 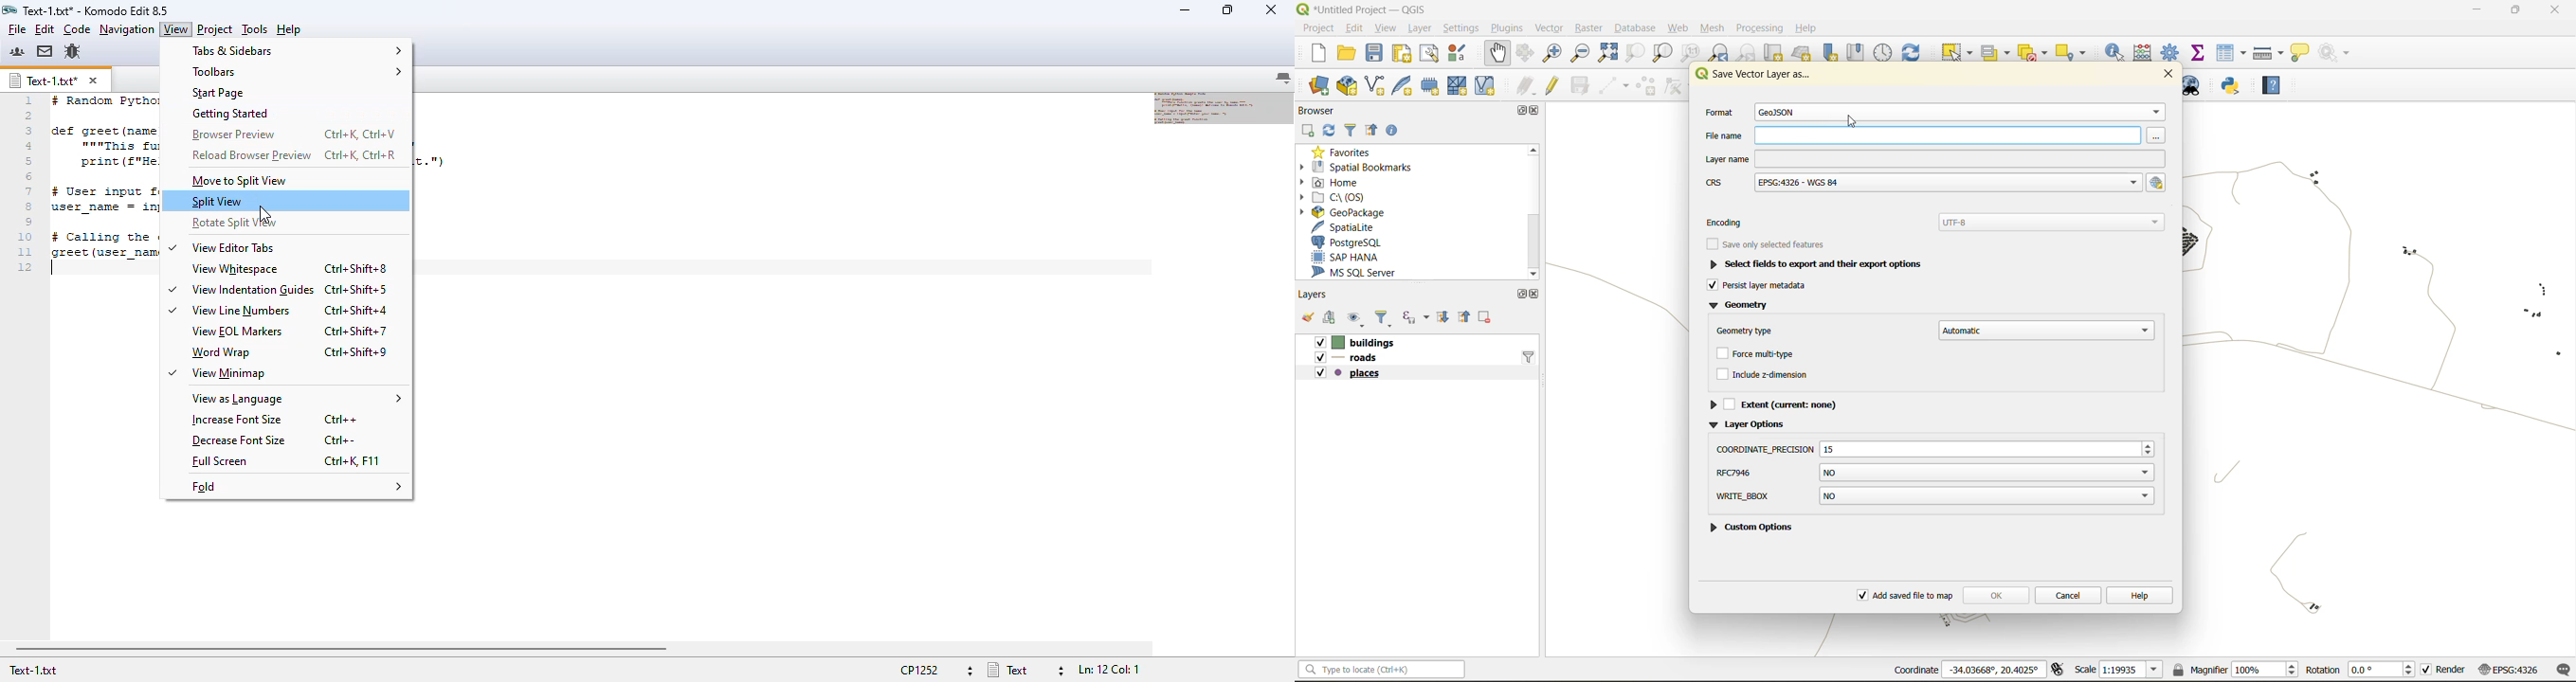 I want to click on magnifier, so click(x=2237, y=669).